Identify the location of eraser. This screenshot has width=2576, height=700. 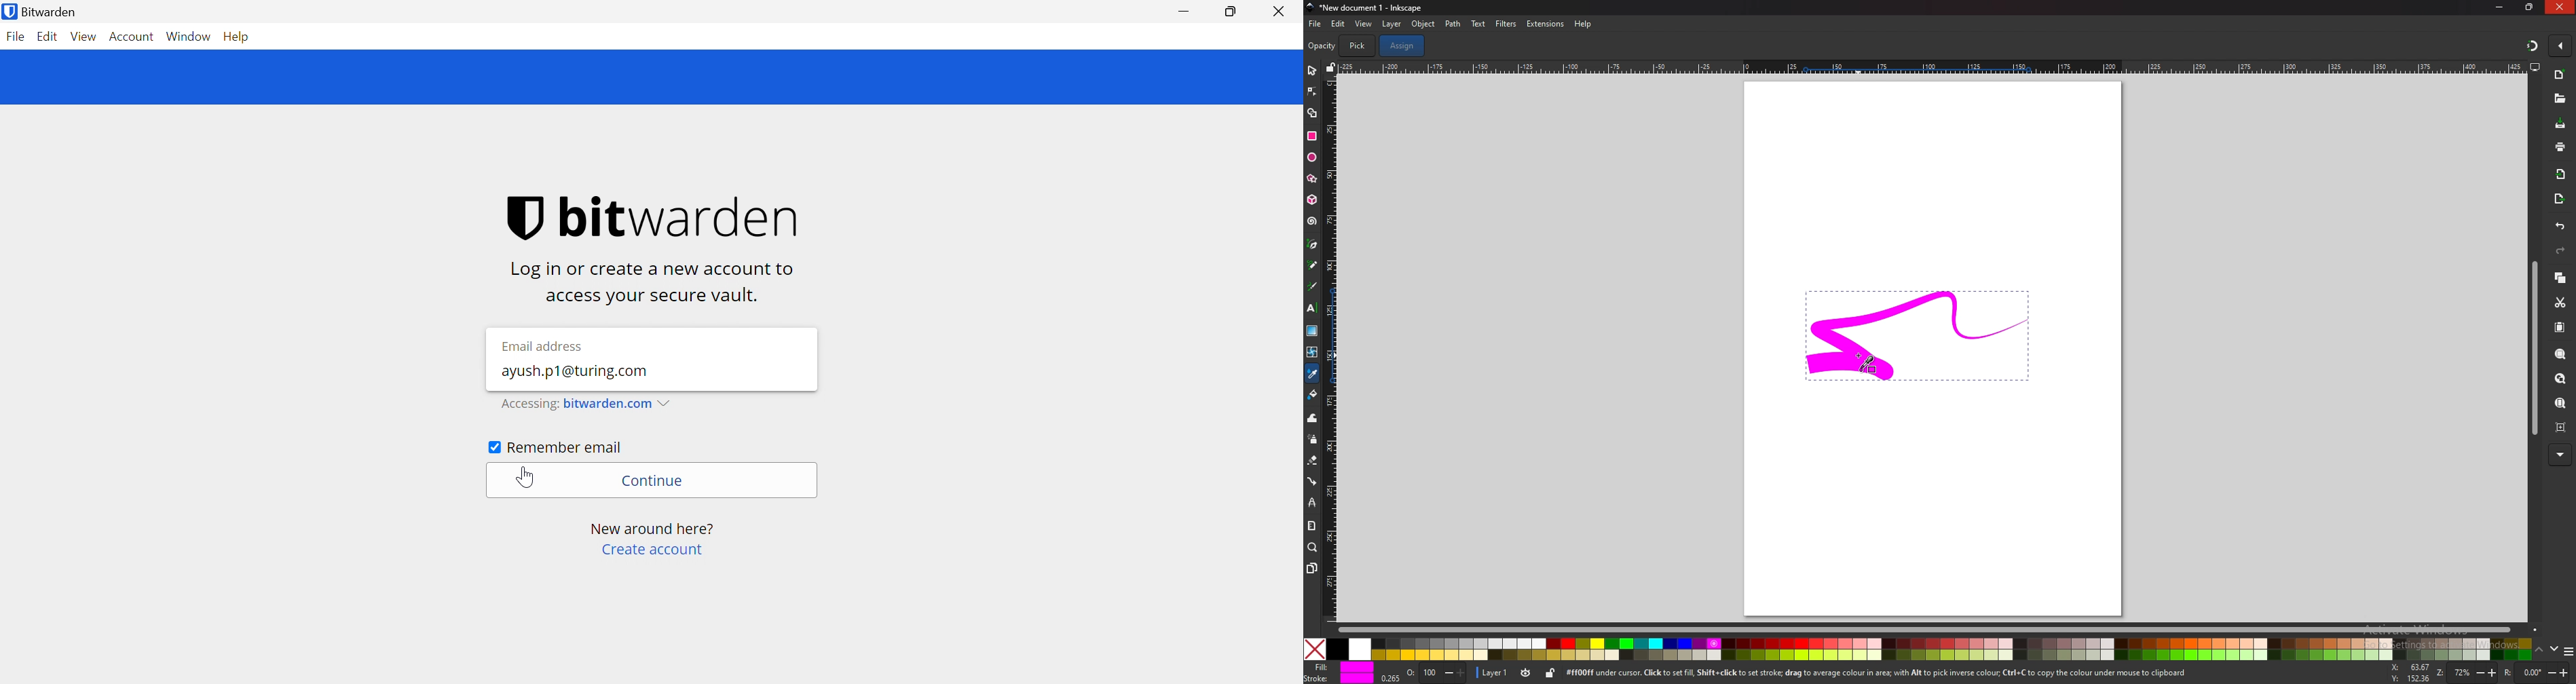
(1313, 461).